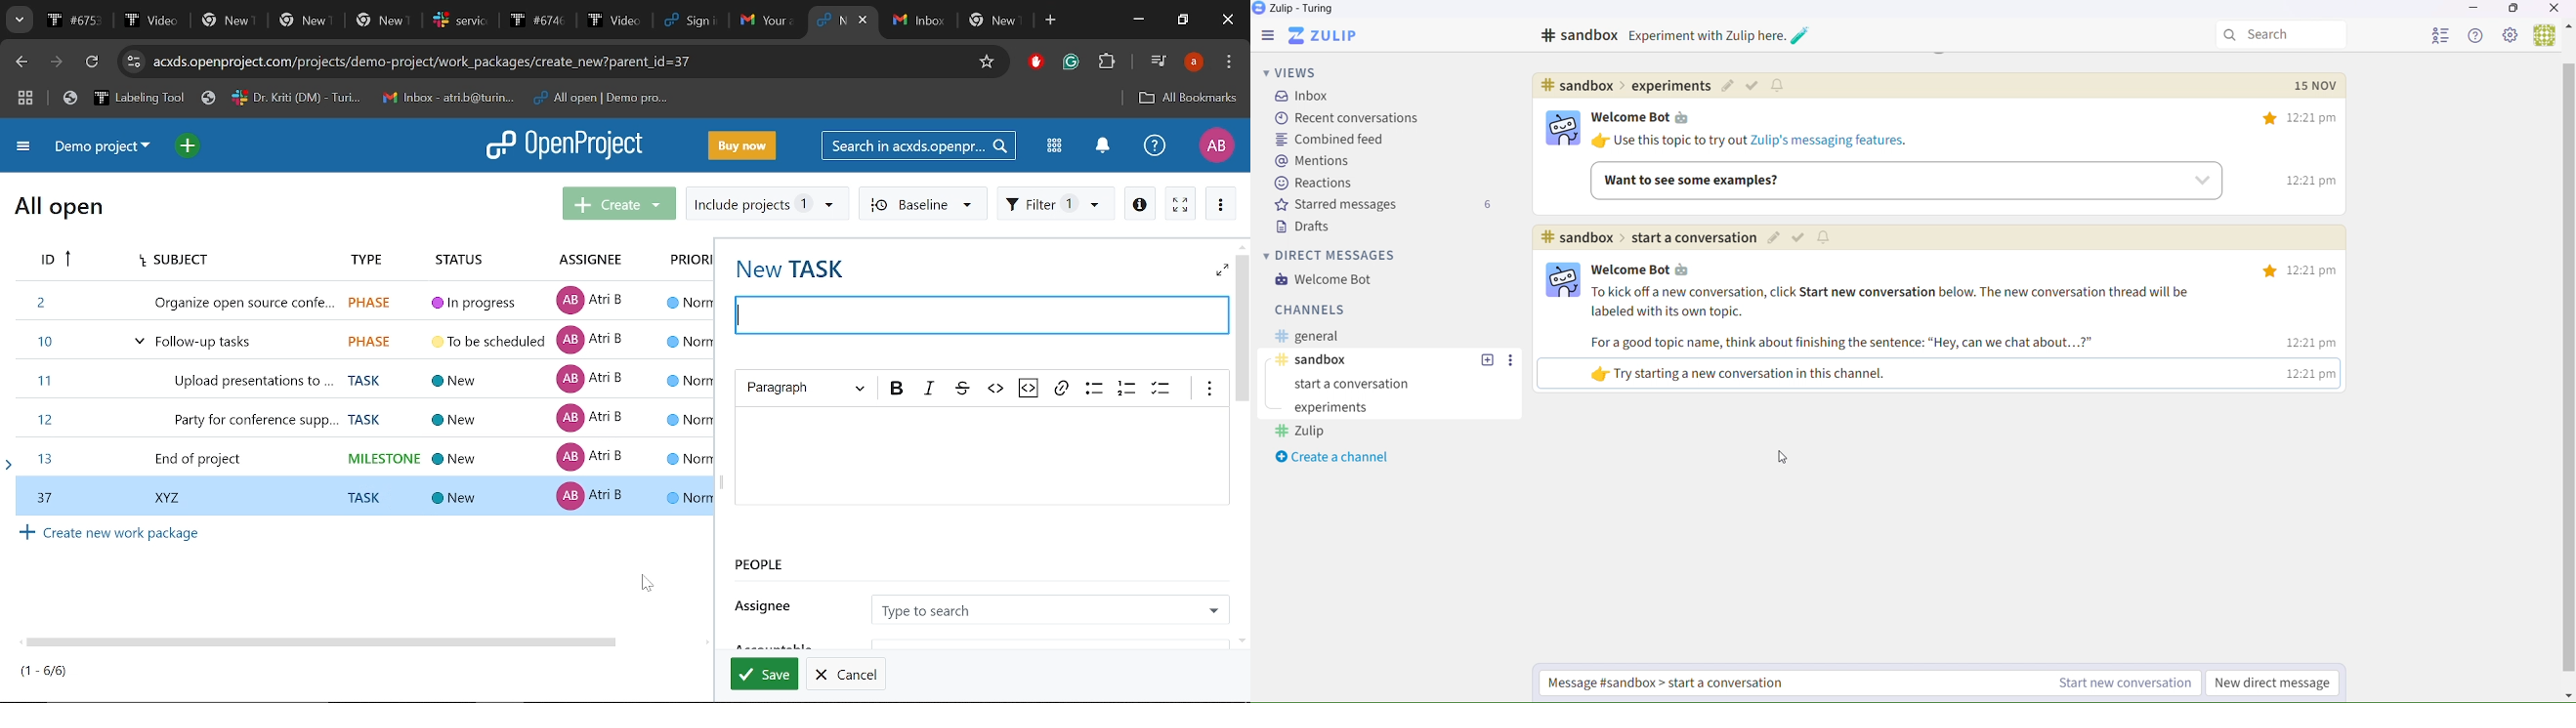 The image size is (2576, 728). I want to click on #sandbox>Experiment, so click(1646, 238).